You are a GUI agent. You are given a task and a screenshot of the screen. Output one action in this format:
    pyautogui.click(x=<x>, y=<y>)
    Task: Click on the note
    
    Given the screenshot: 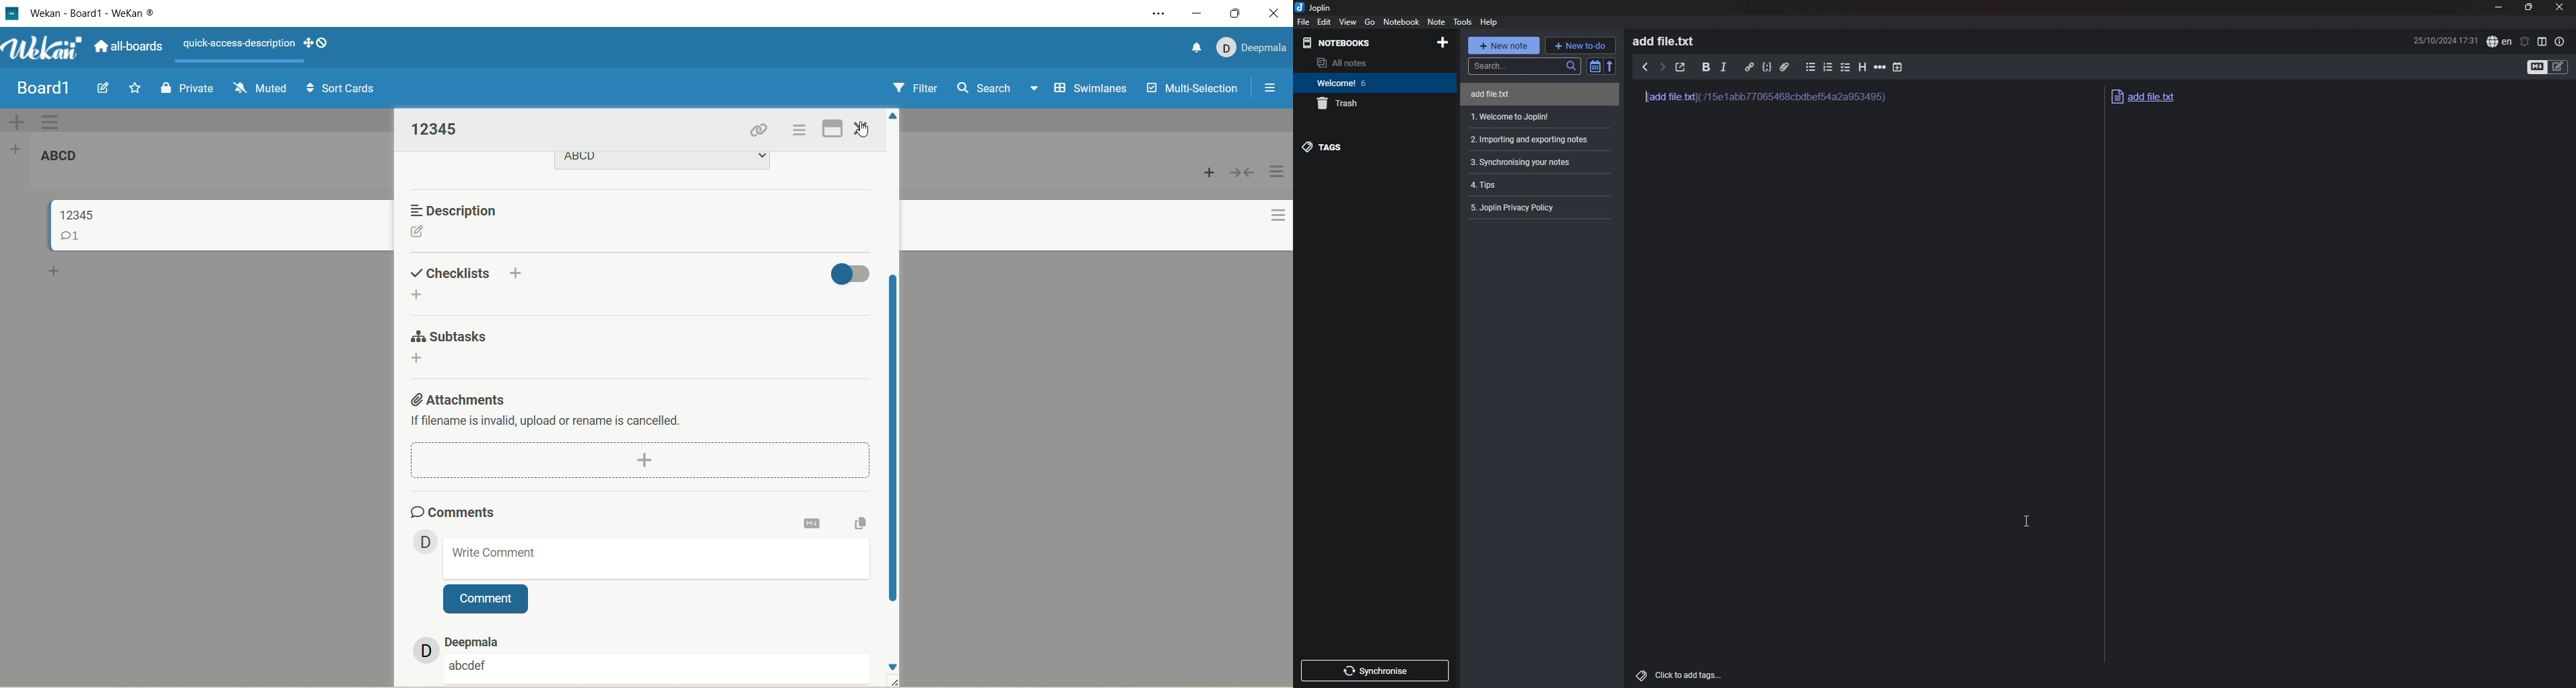 What is the action you would take?
    pyautogui.click(x=1437, y=21)
    